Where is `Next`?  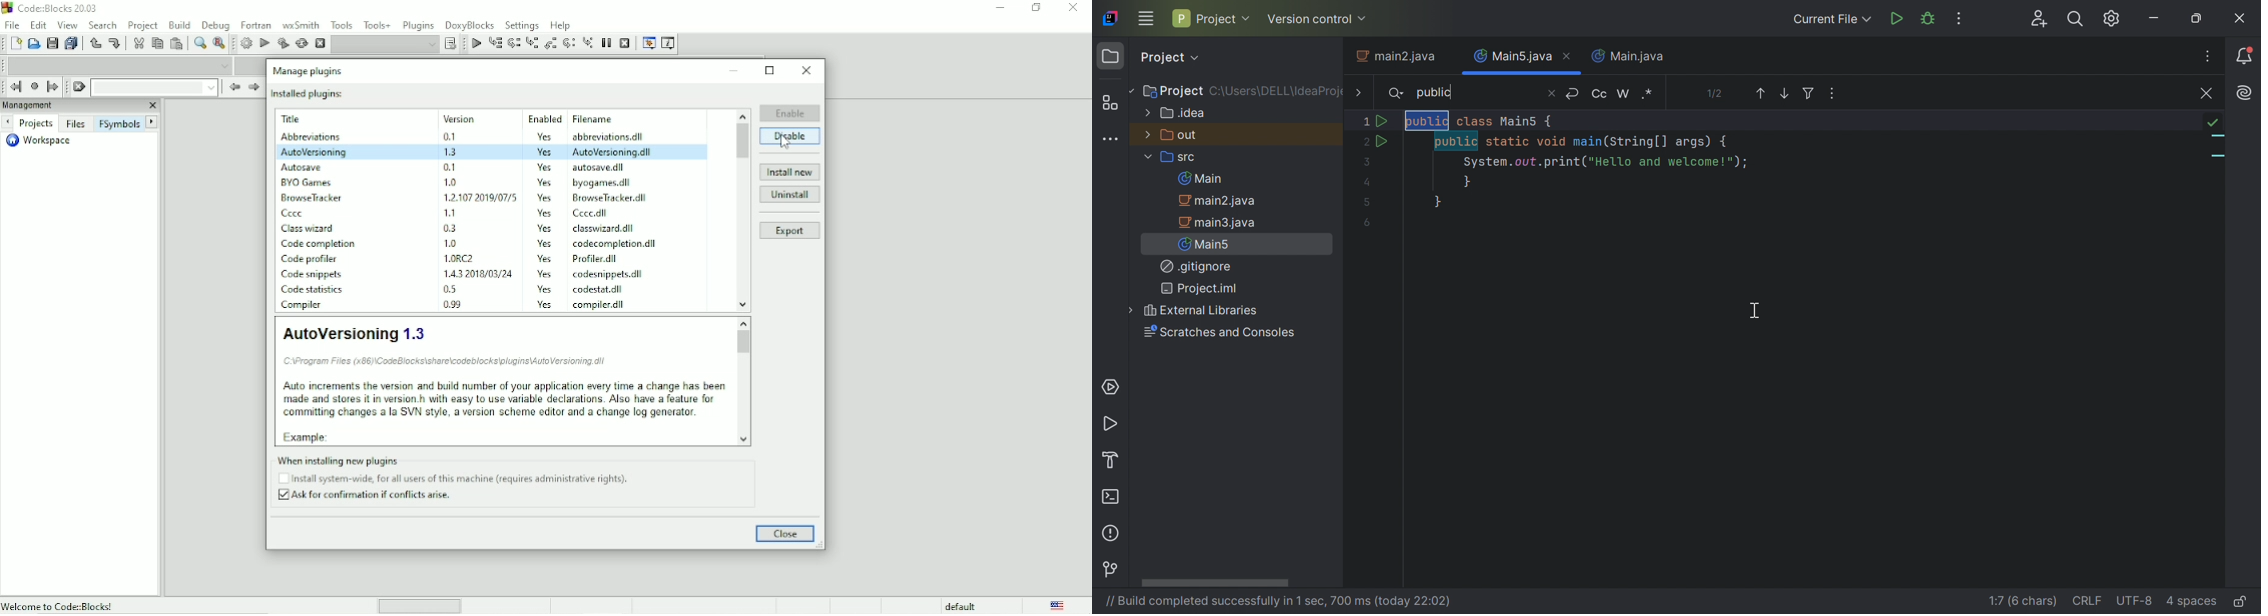
Next is located at coordinates (7, 122).